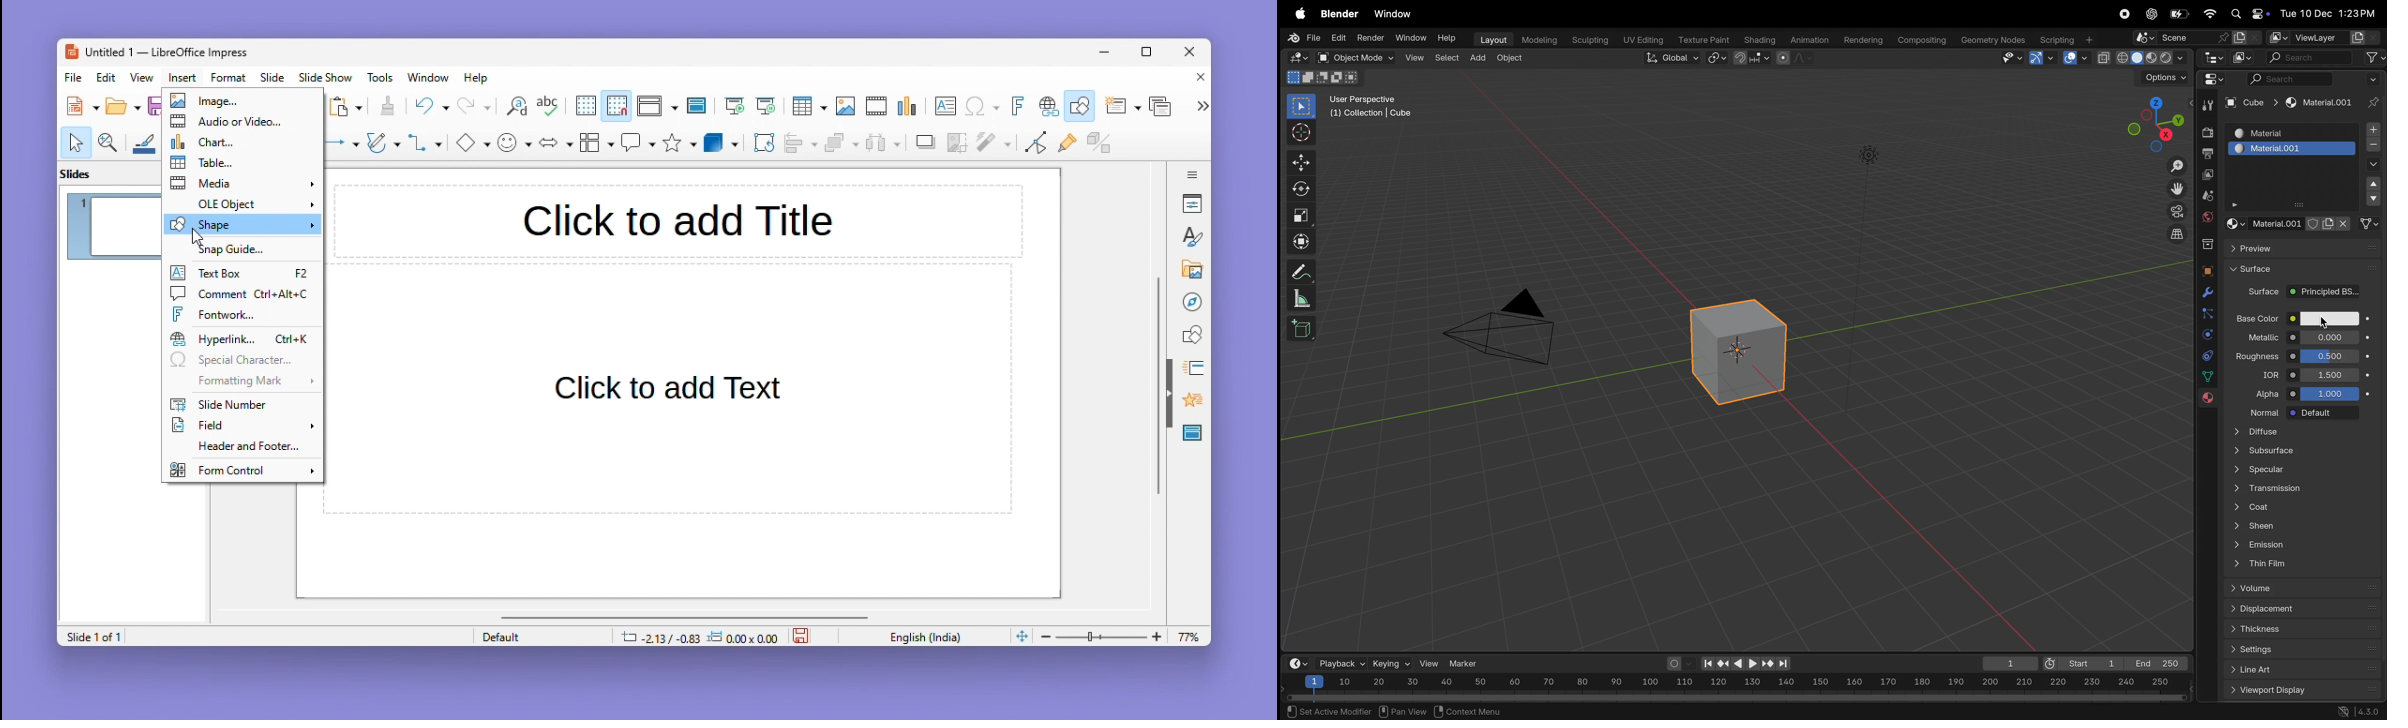 The width and height of the screenshot is (2408, 728). I want to click on Maximize, so click(1150, 55).